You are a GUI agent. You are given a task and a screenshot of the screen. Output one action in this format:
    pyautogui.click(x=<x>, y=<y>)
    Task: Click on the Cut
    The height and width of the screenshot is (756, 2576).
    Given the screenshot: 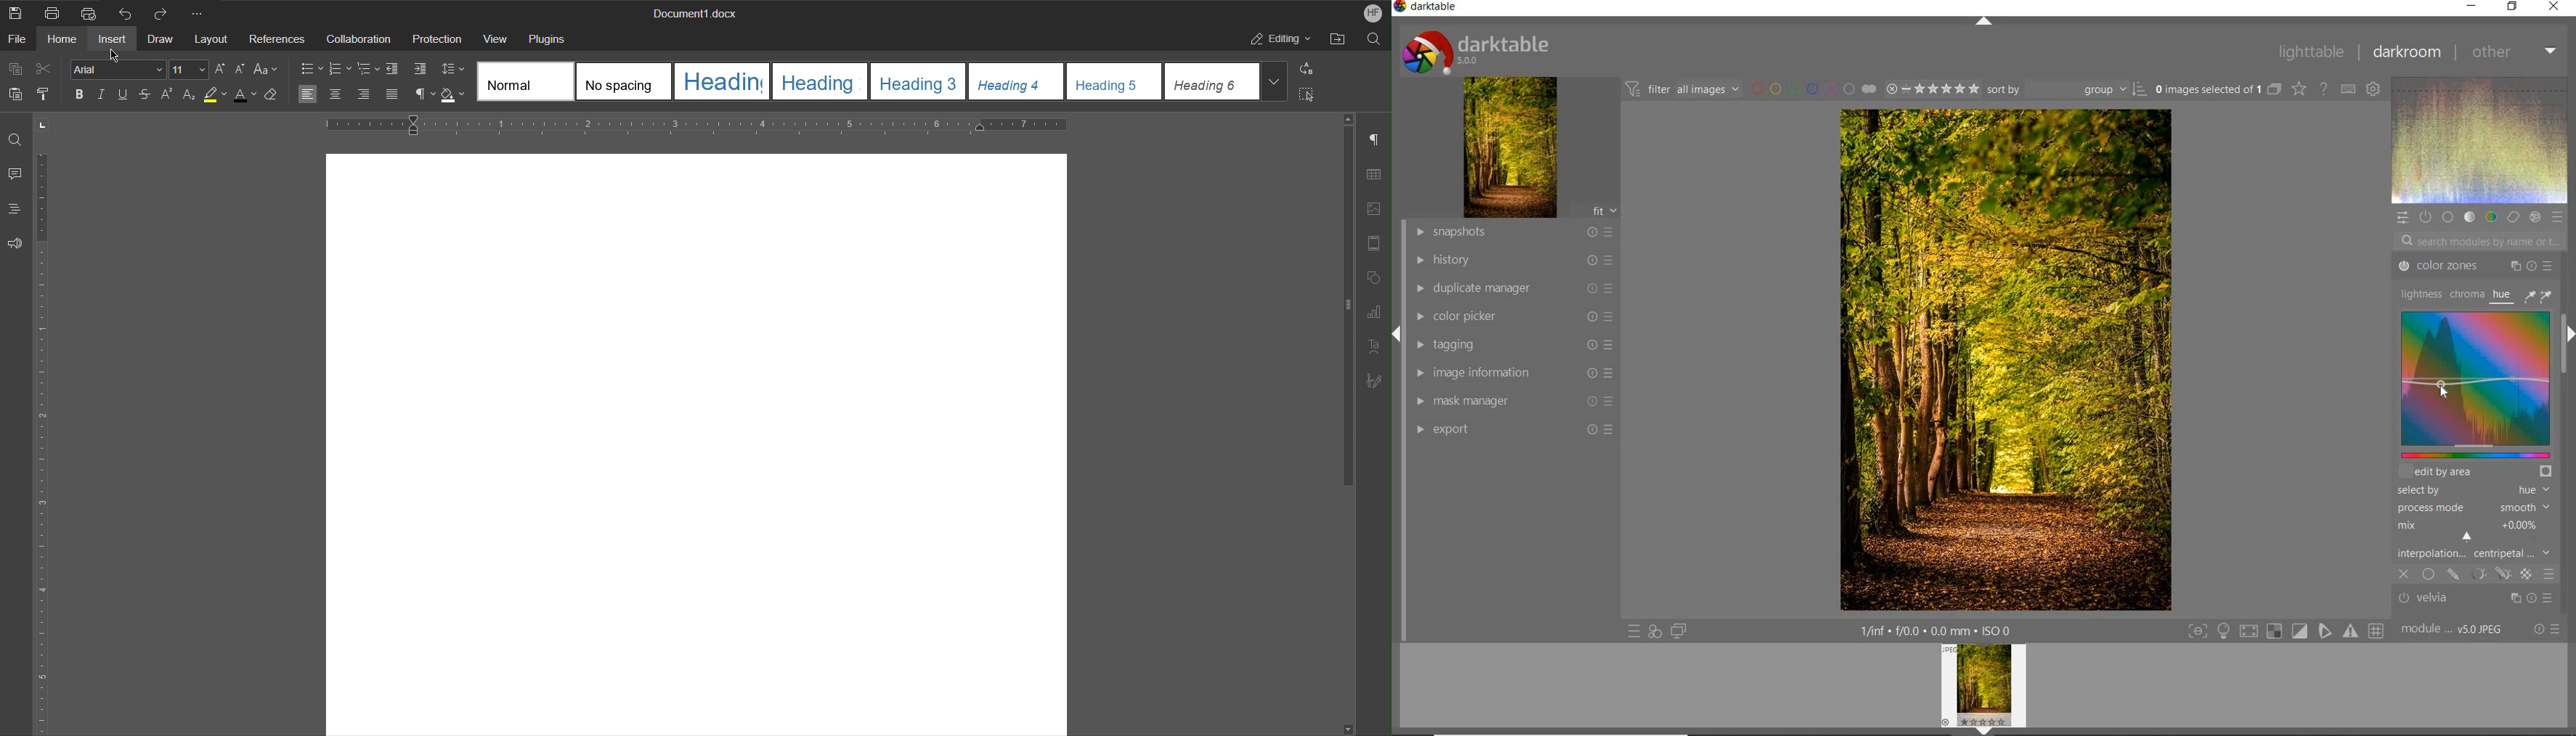 What is the action you would take?
    pyautogui.click(x=44, y=69)
    